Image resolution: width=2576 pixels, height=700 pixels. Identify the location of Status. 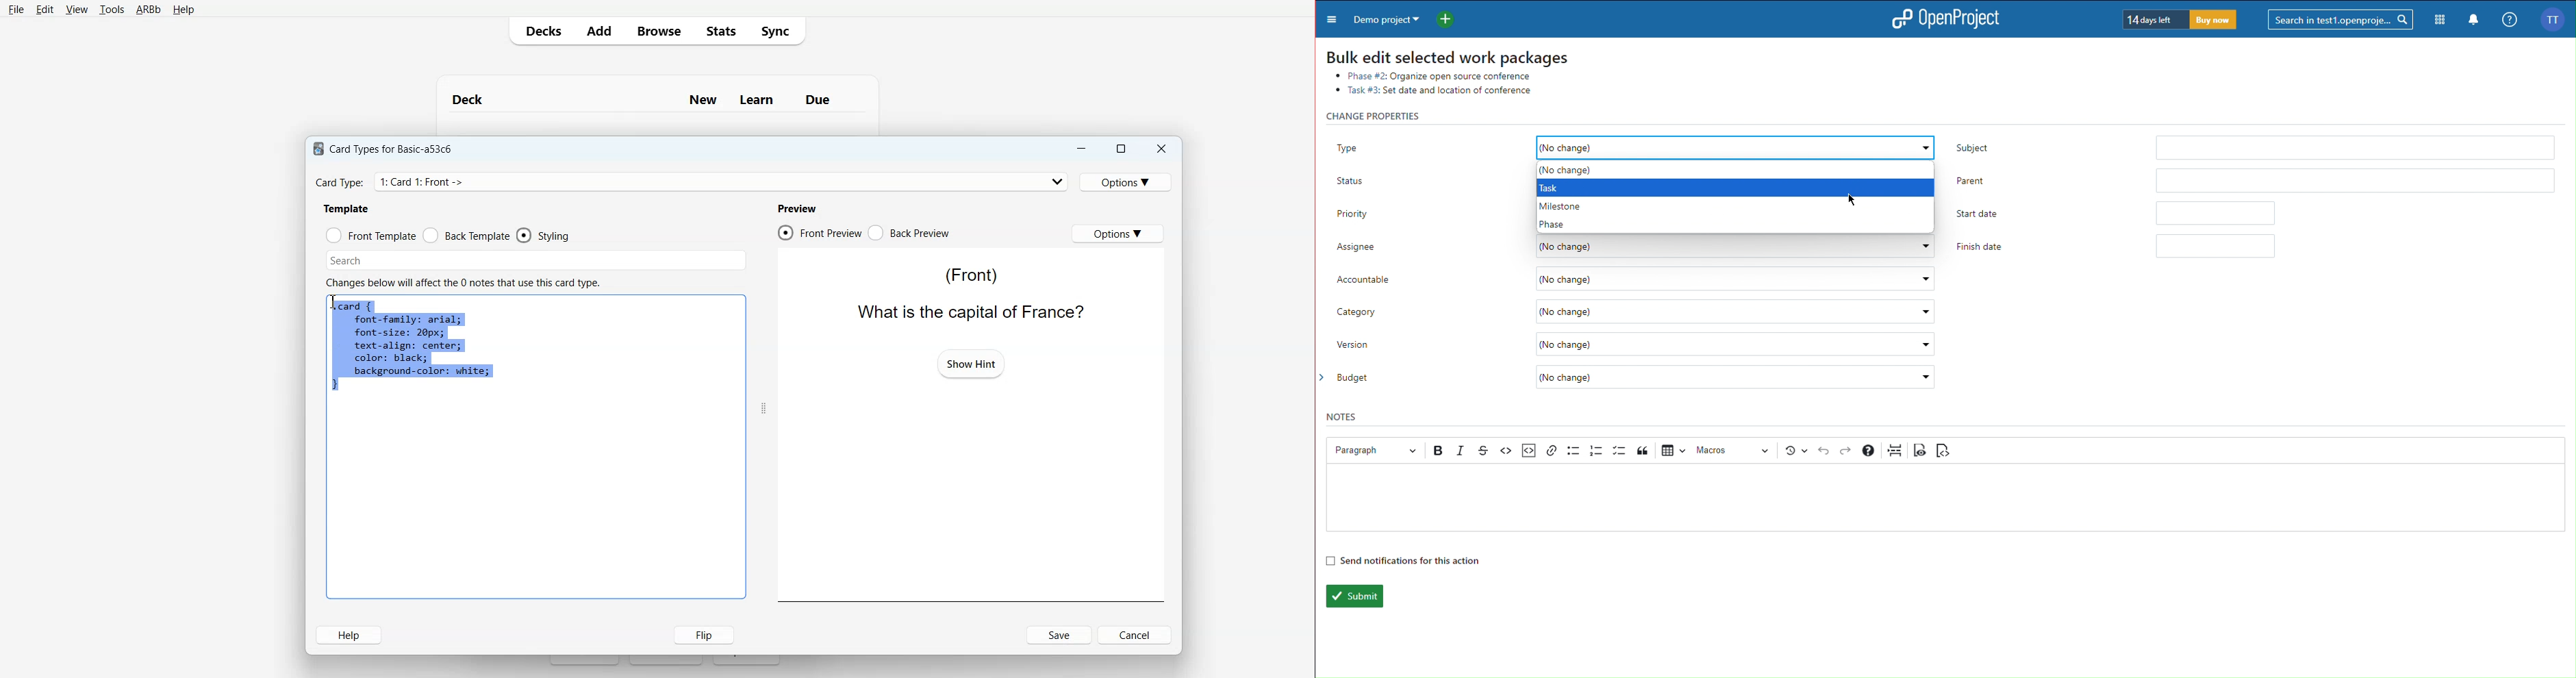
(1425, 179).